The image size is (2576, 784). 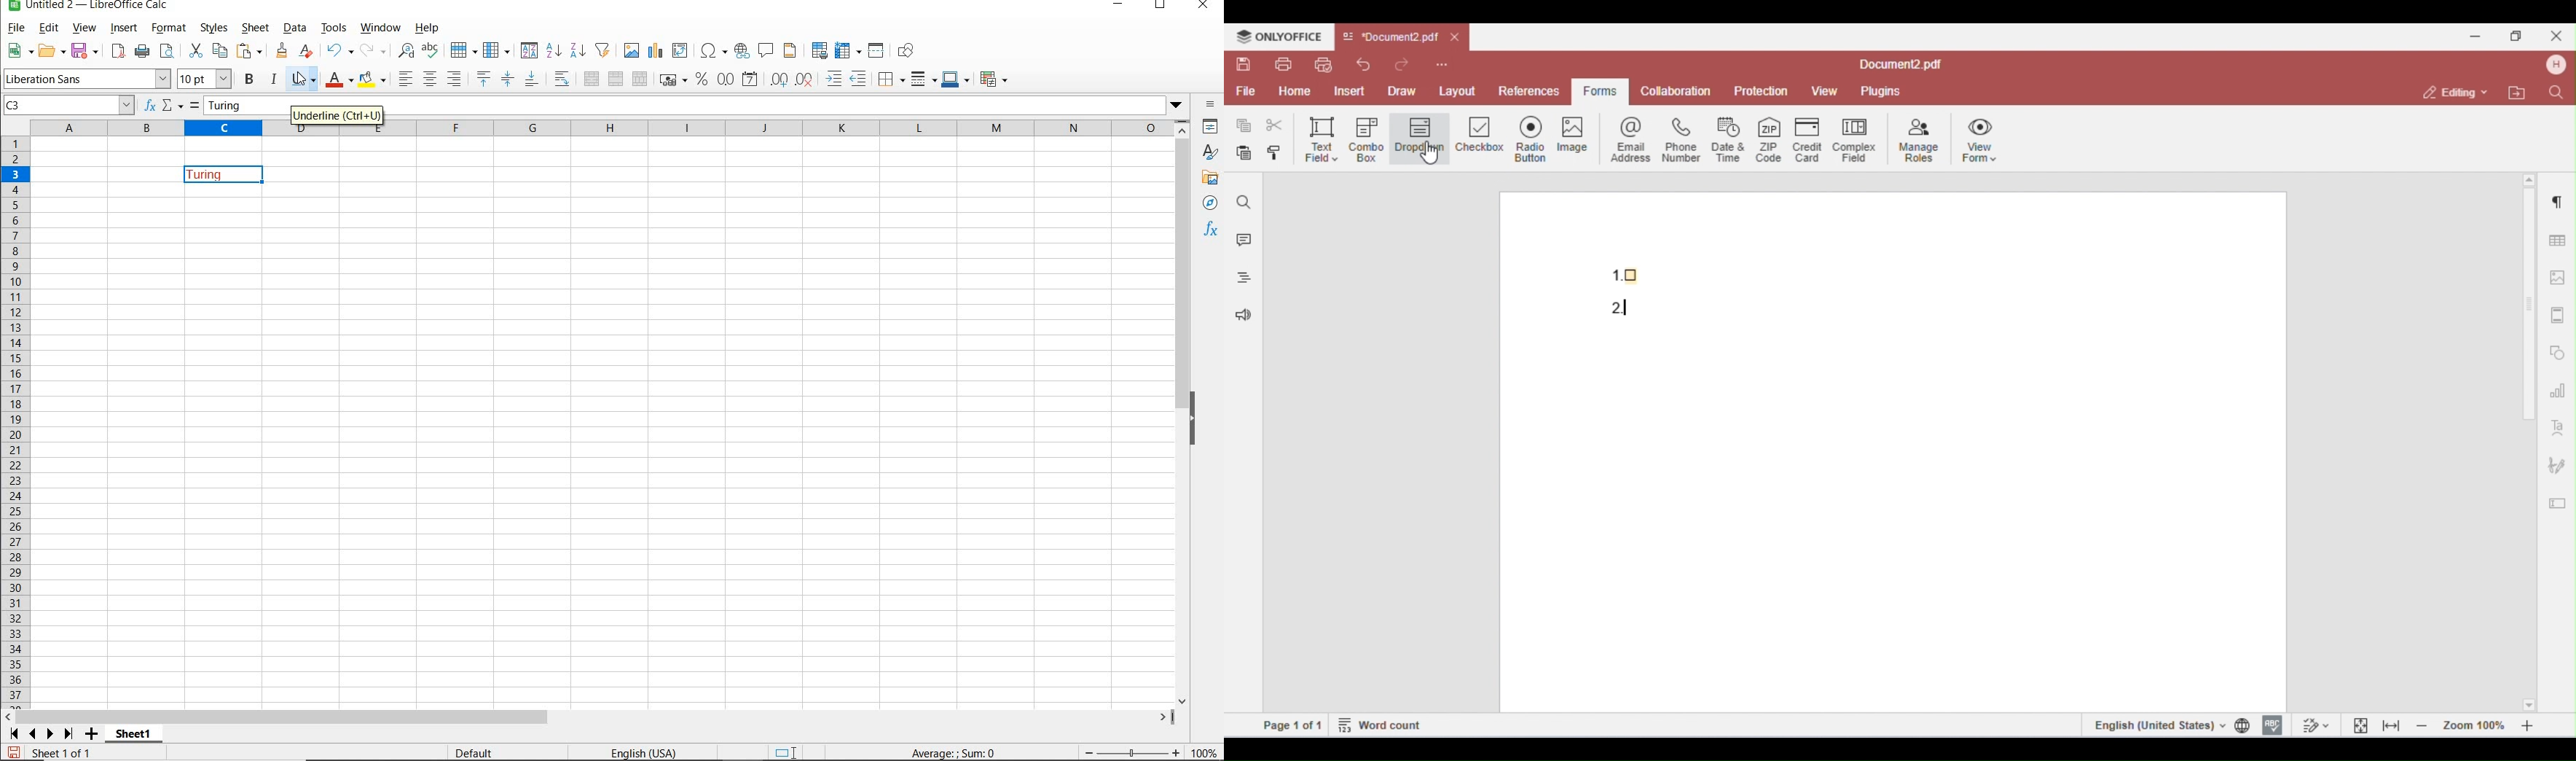 What do you see at coordinates (47, 28) in the screenshot?
I see `EDIT` at bounding box center [47, 28].